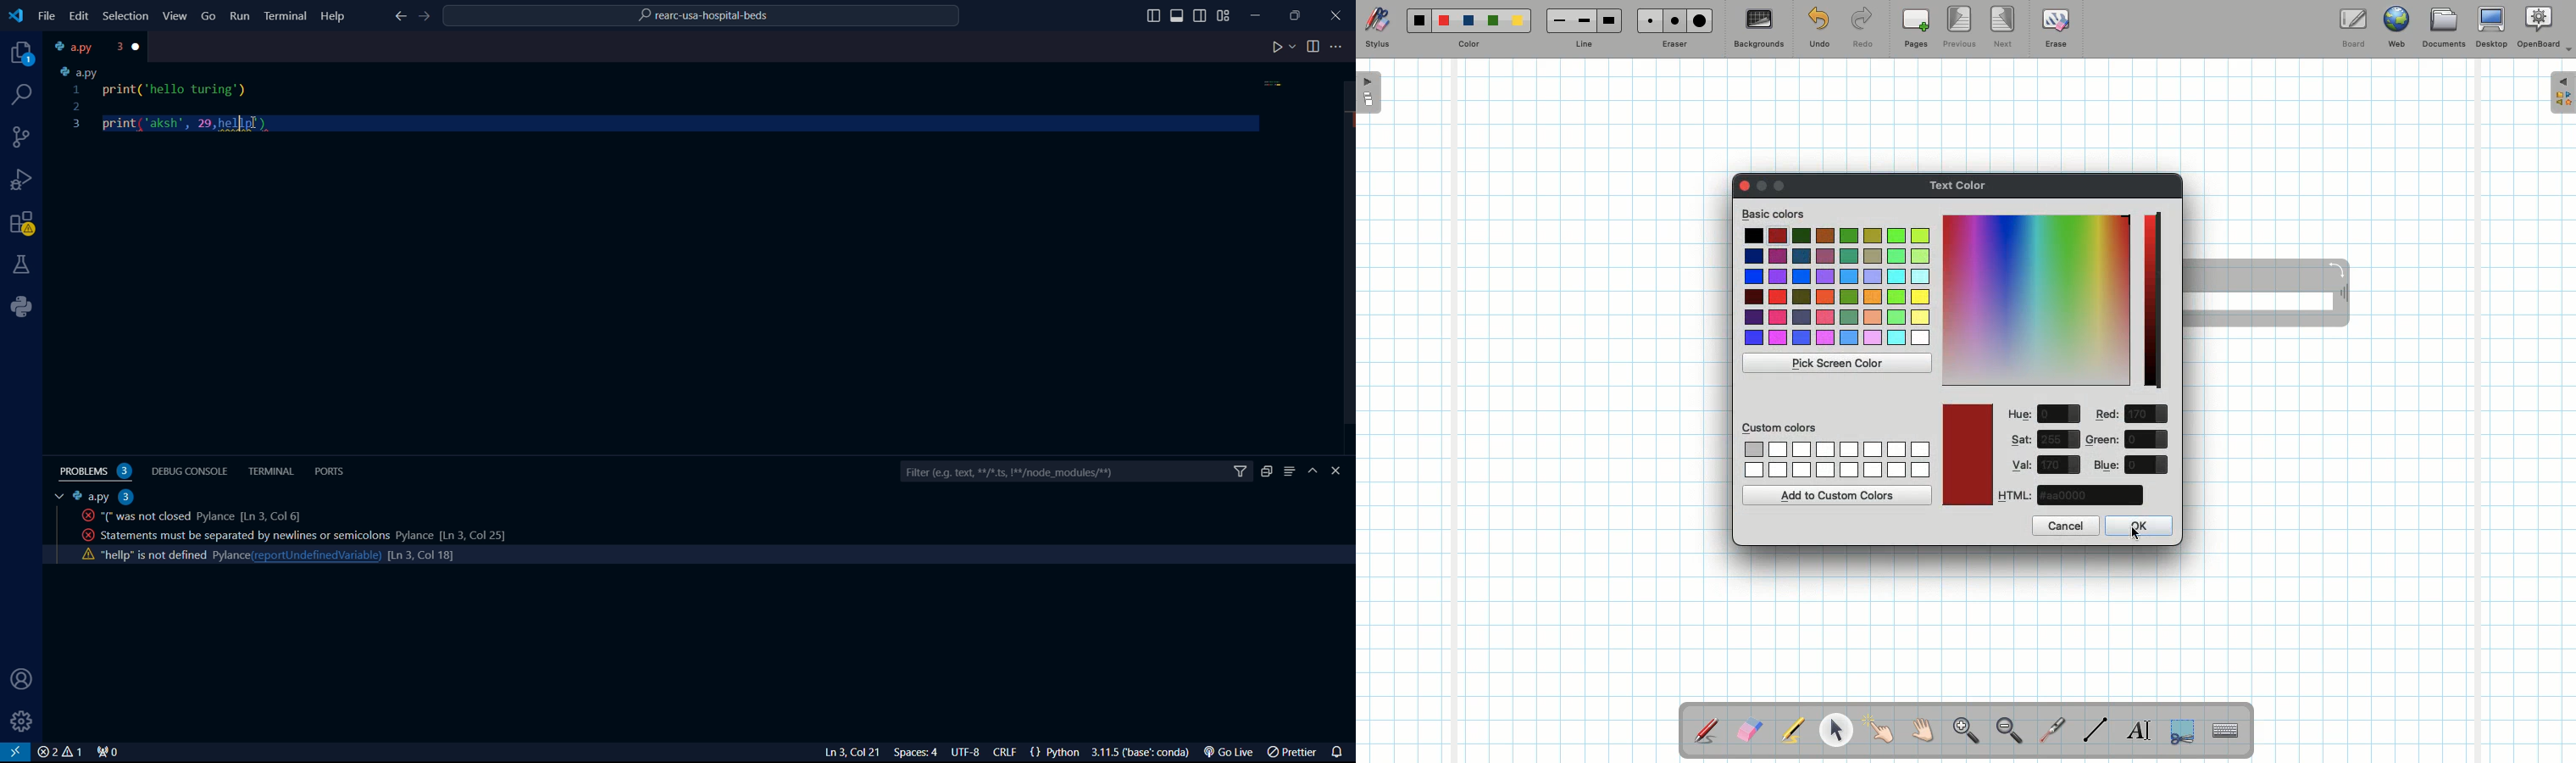 The width and height of the screenshot is (2576, 784). Describe the element at coordinates (1741, 186) in the screenshot. I see `Clor` at that location.